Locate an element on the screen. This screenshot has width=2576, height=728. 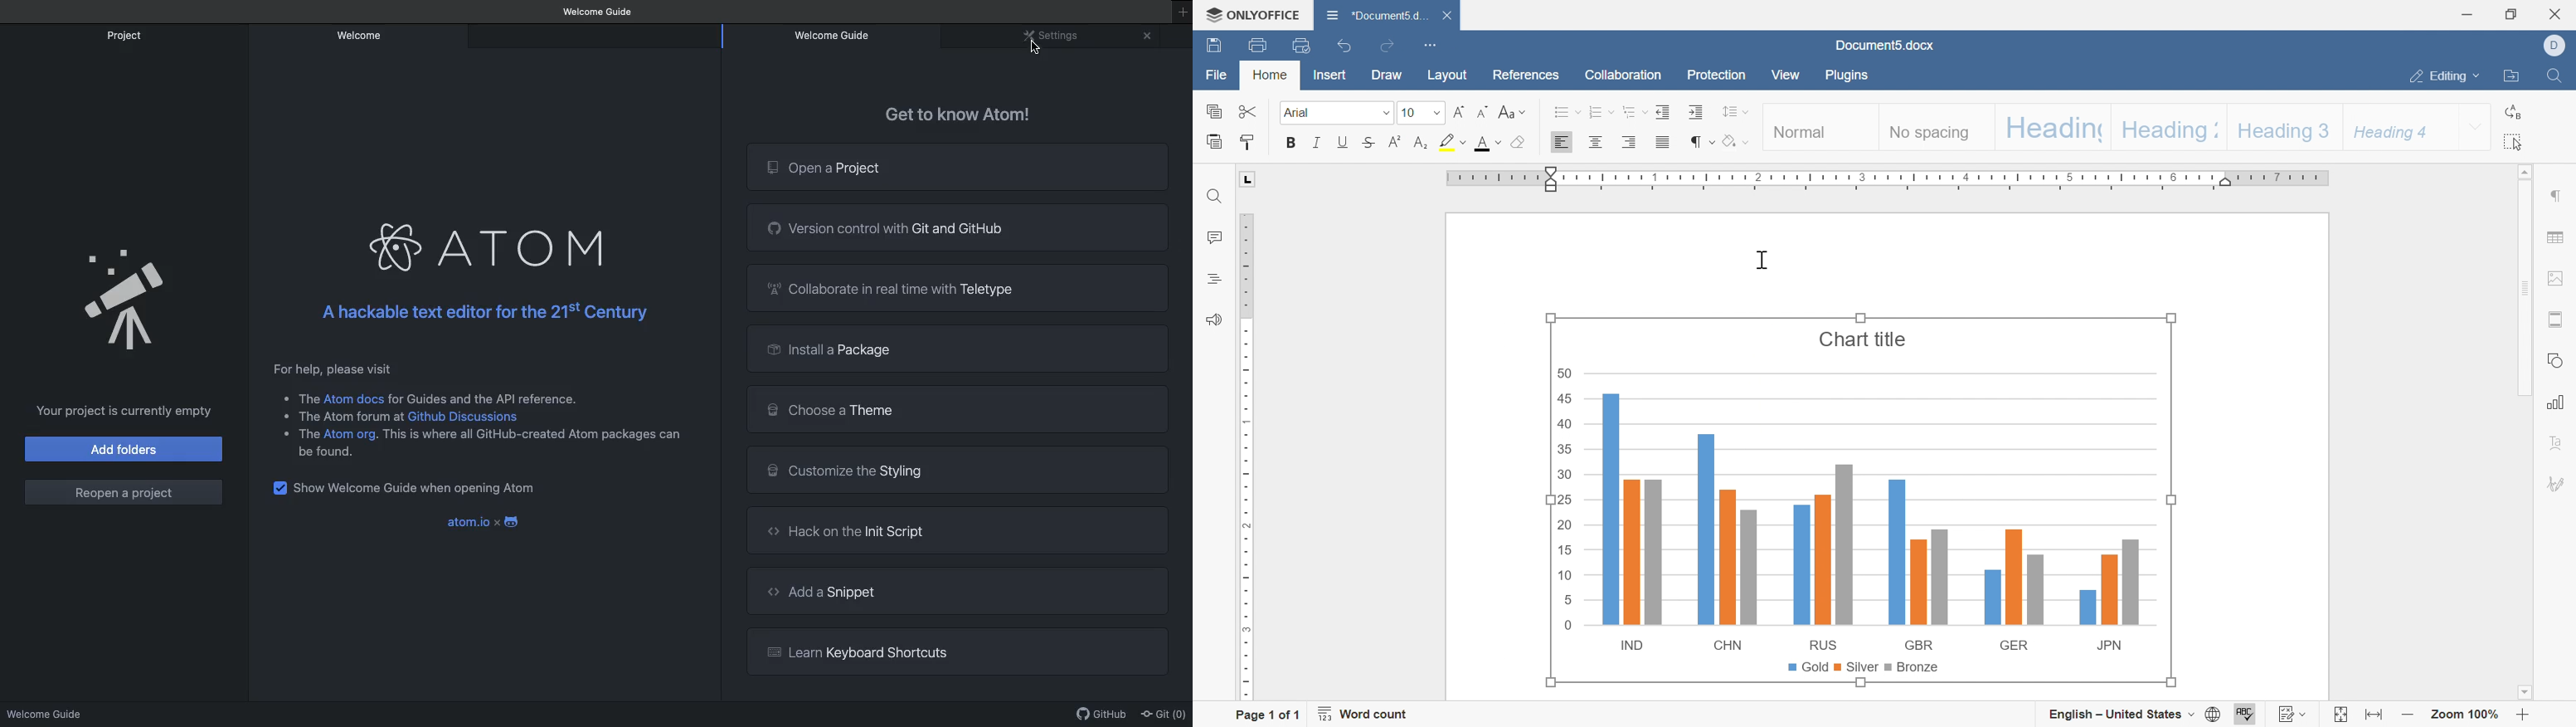
comments is located at coordinates (1214, 236).